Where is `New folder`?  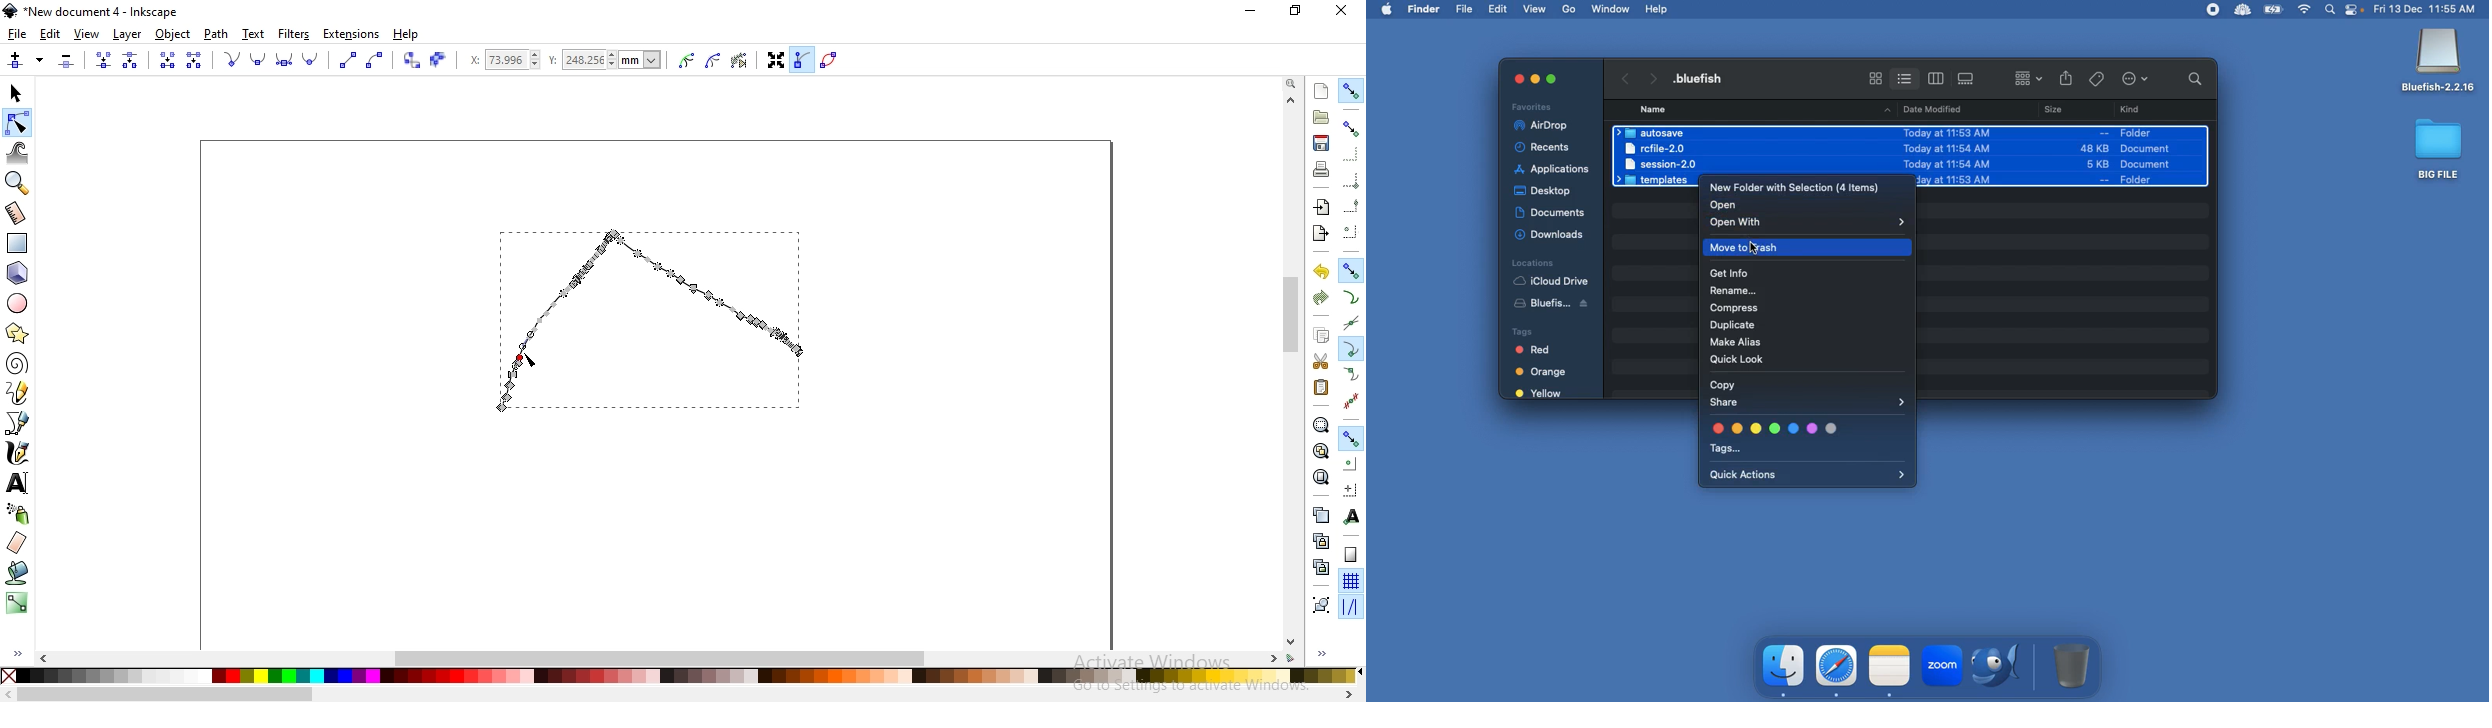 New folder is located at coordinates (1794, 188).